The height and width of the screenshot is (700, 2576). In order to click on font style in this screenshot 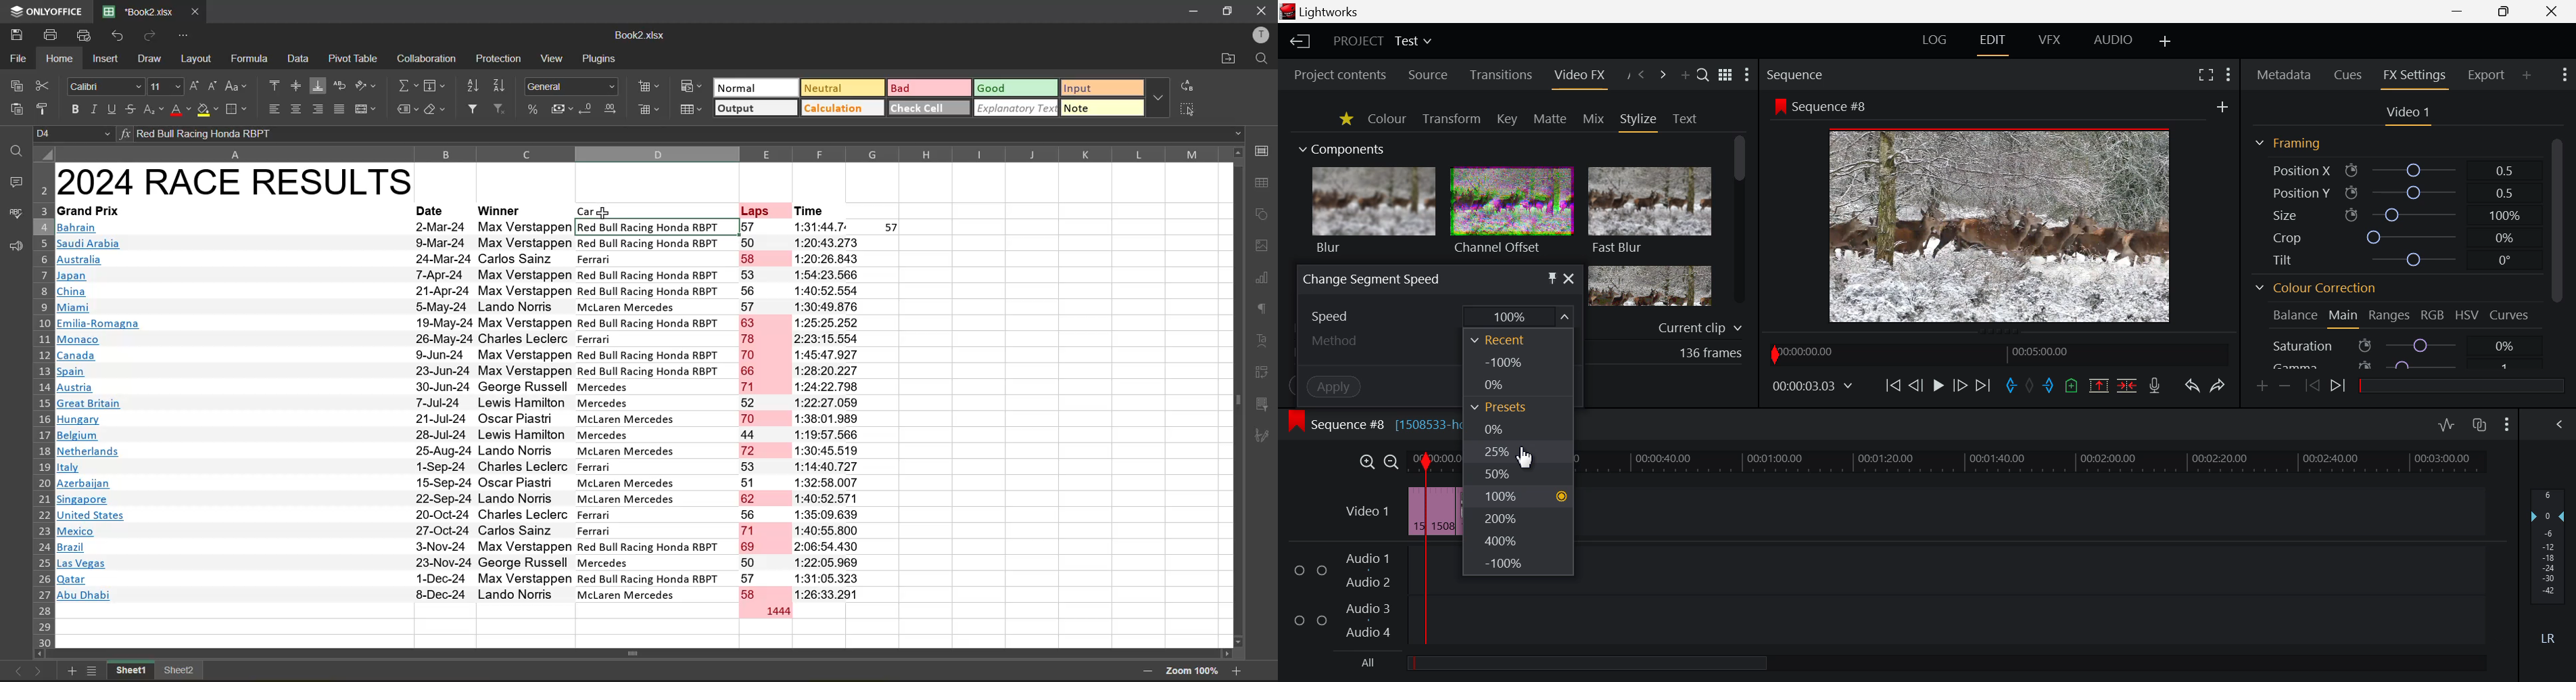, I will do `click(106, 86)`.